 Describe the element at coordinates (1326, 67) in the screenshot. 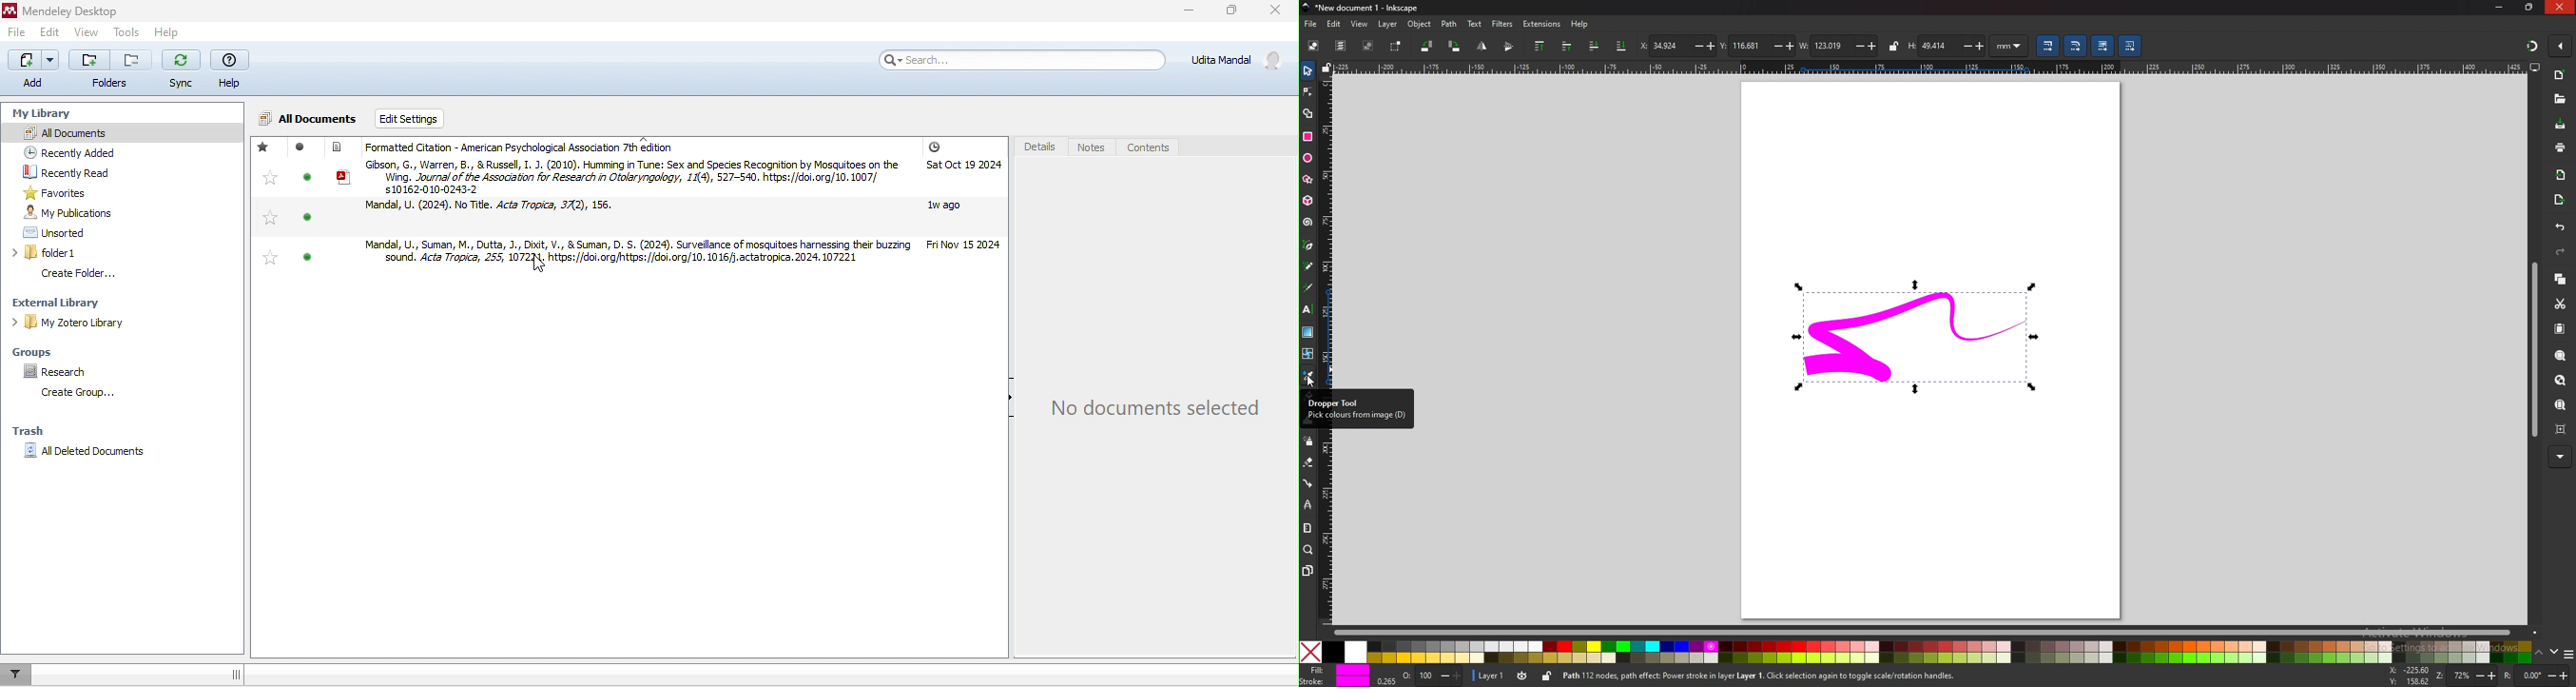

I see `lock guide` at that location.